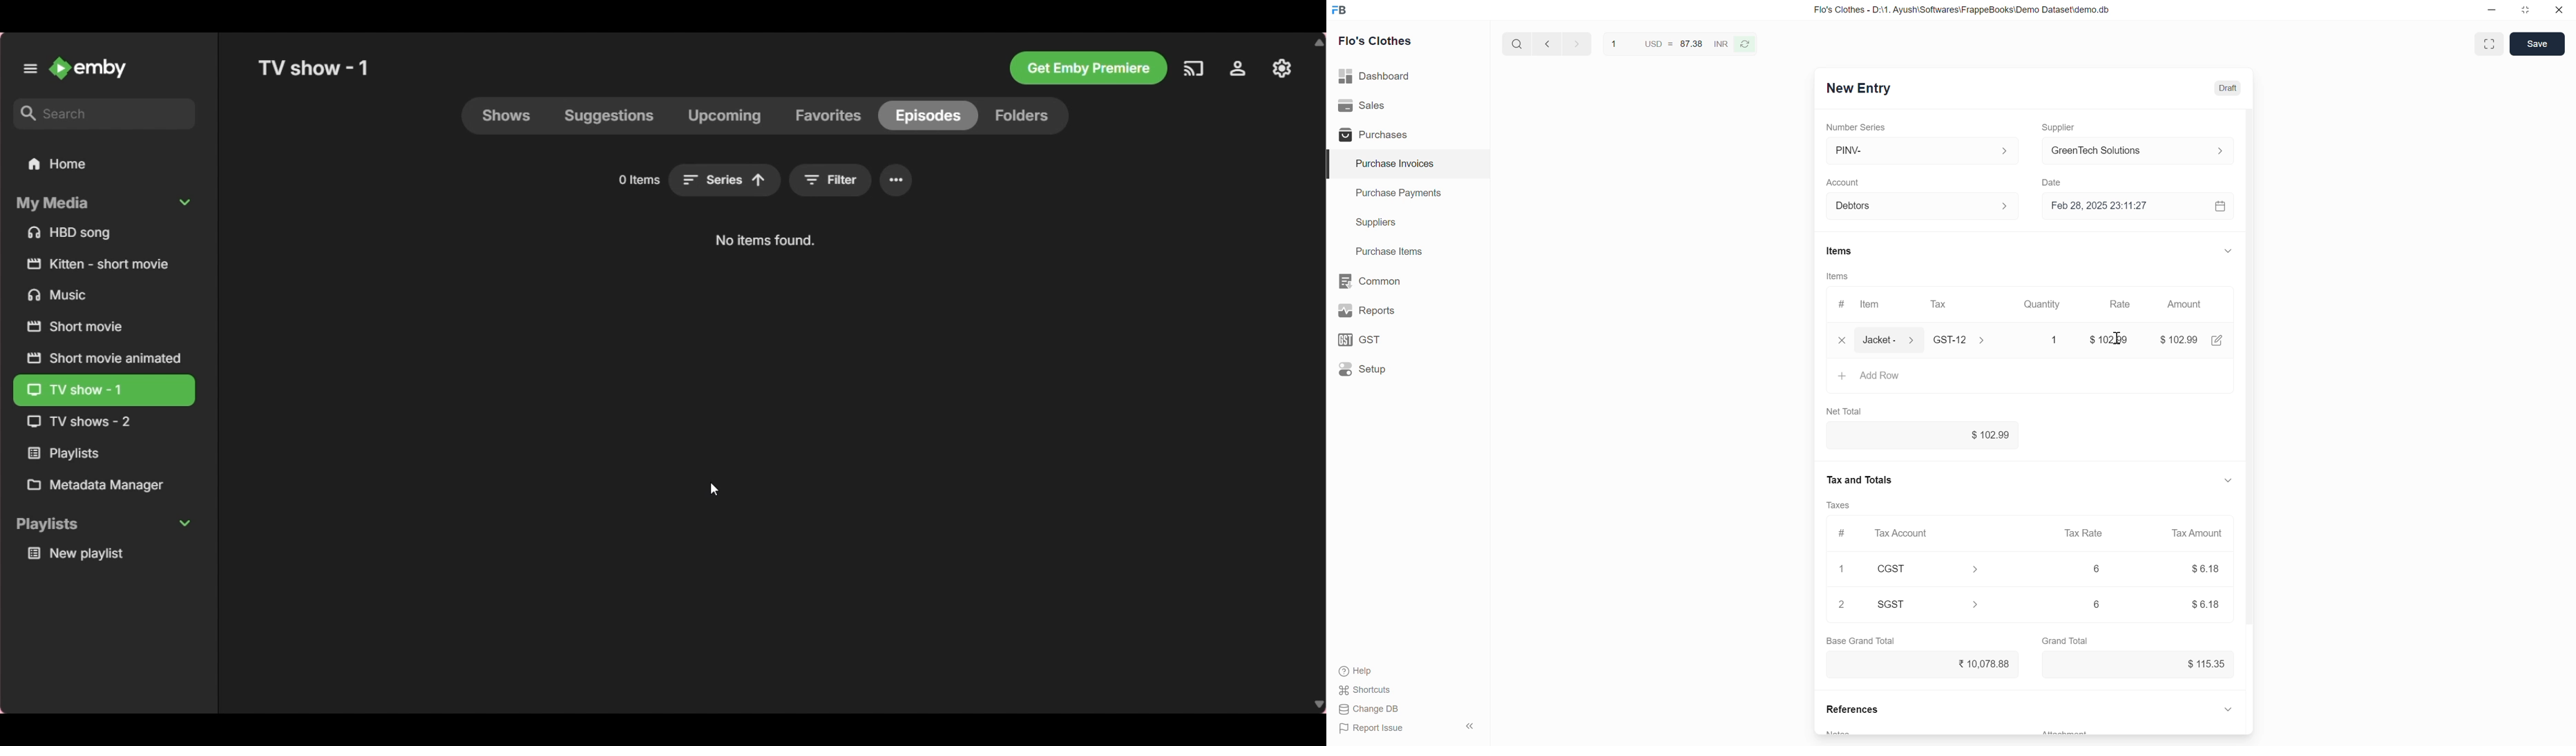 Image resolution: width=2576 pixels, height=756 pixels. What do you see at coordinates (1547, 43) in the screenshot?
I see `Previous` at bounding box center [1547, 43].